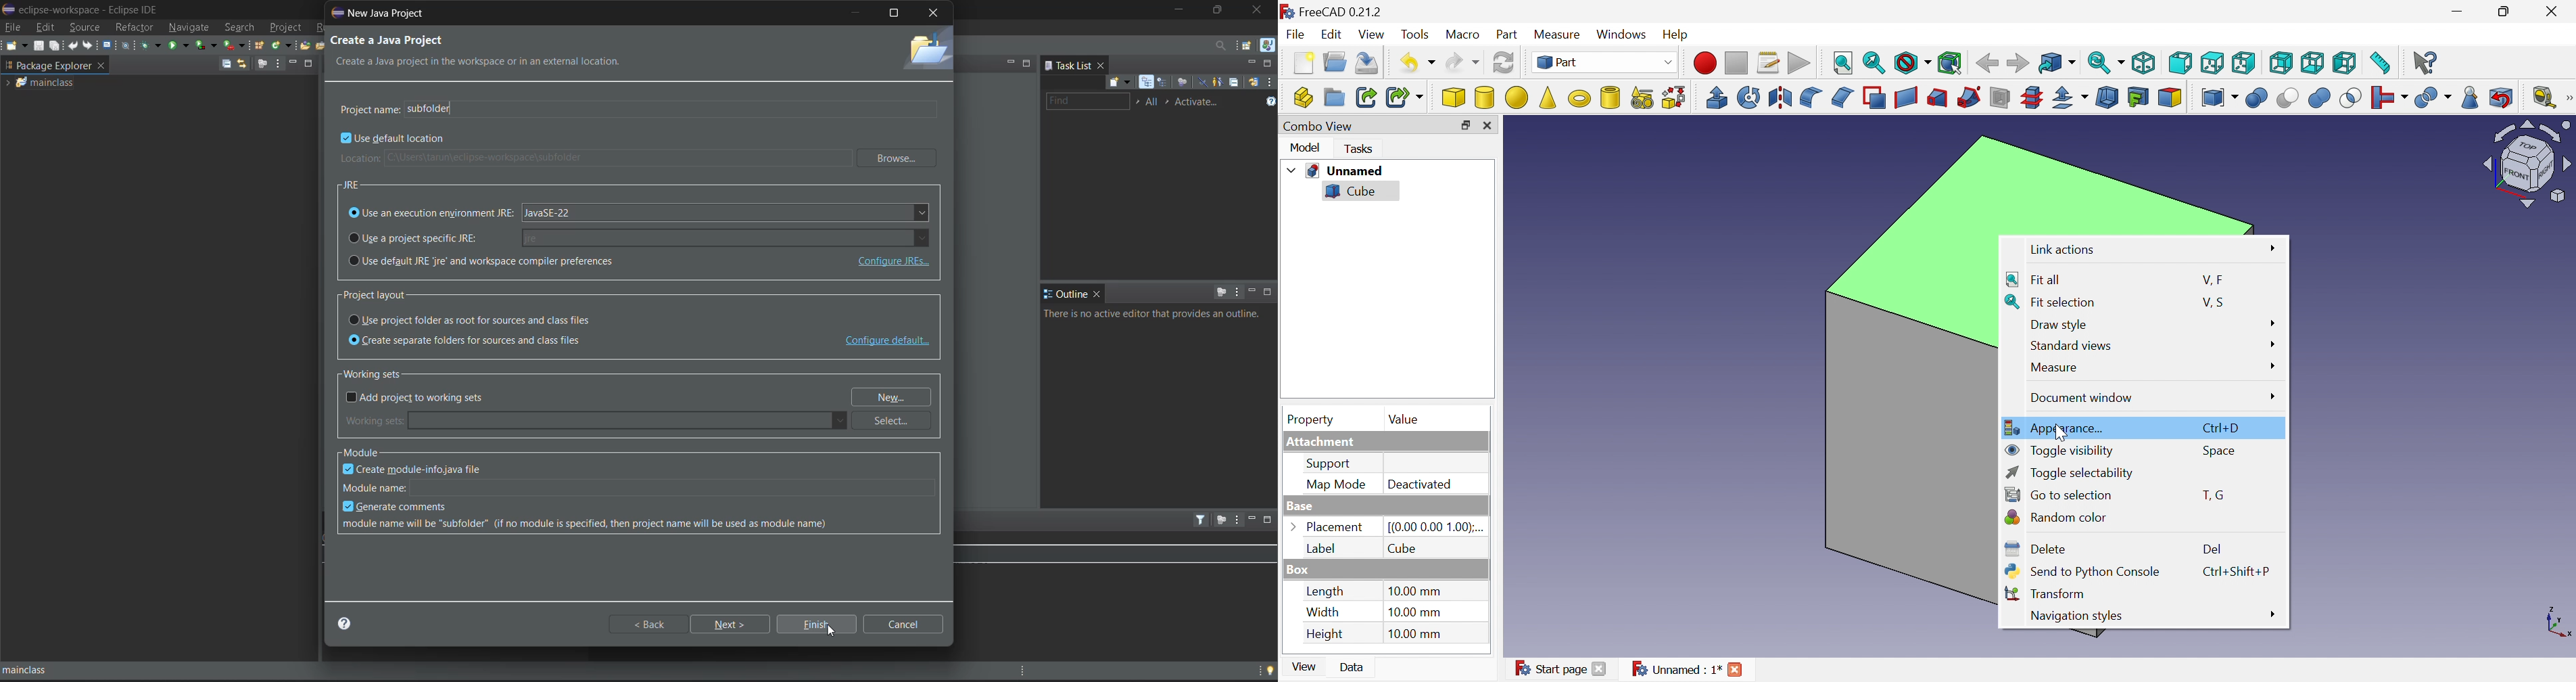 This screenshot has height=700, width=2576. What do you see at coordinates (2283, 63) in the screenshot?
I see `Rear` at bounding box center [2283, 63].